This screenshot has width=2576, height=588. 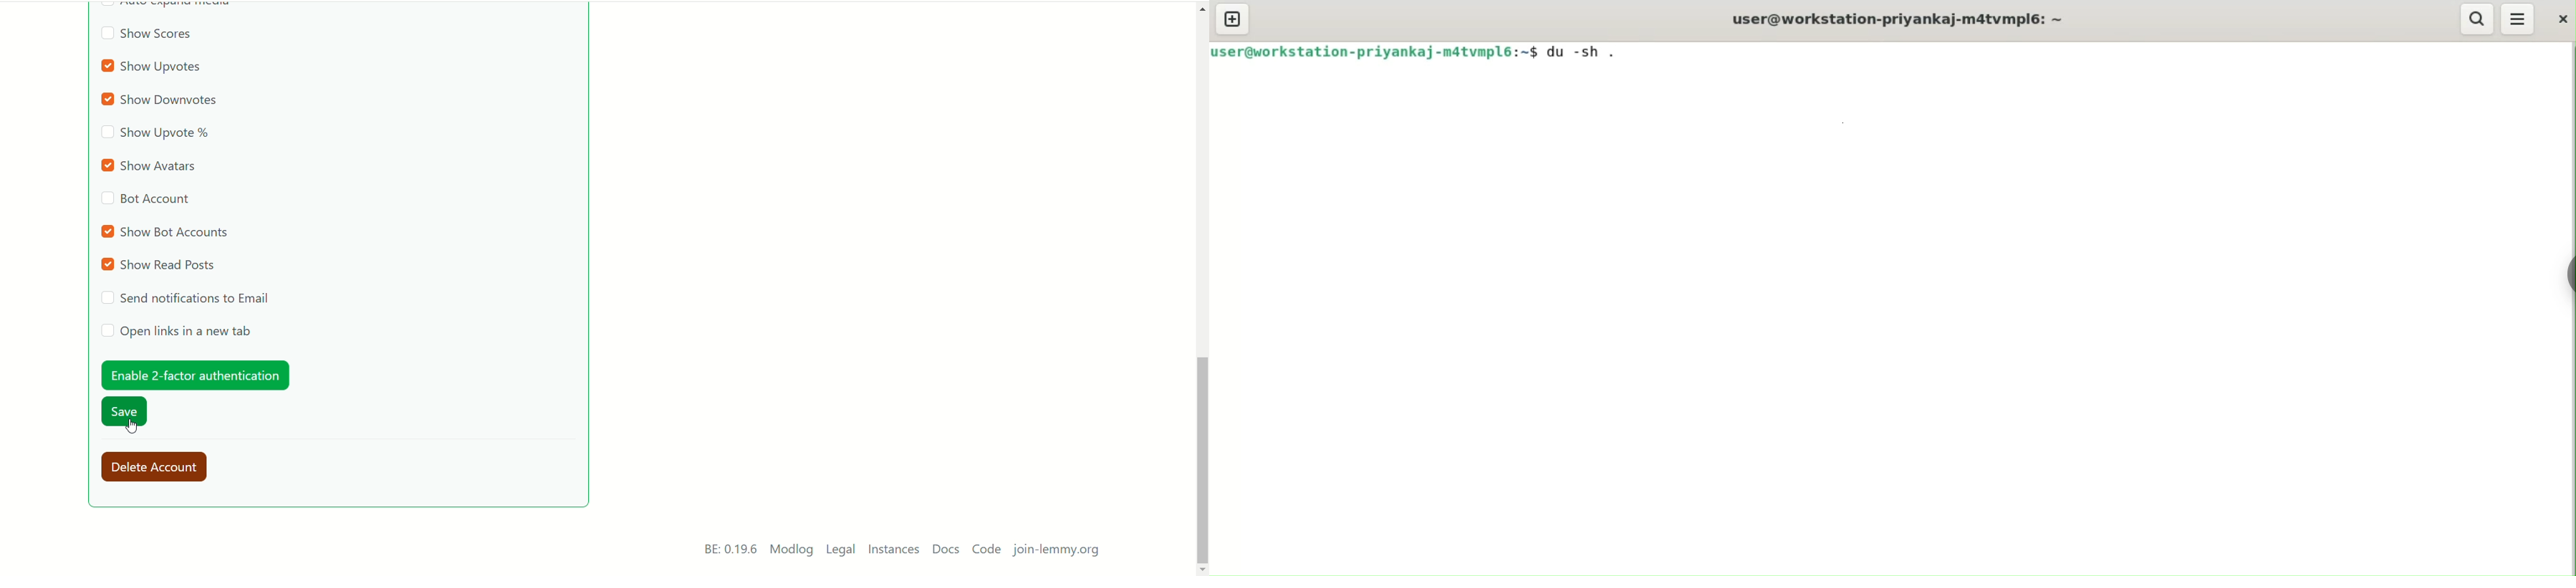 What do you see at coordinates (132, 425) in the screenshot?
I see `cursor` at bounding box center [132, 425].